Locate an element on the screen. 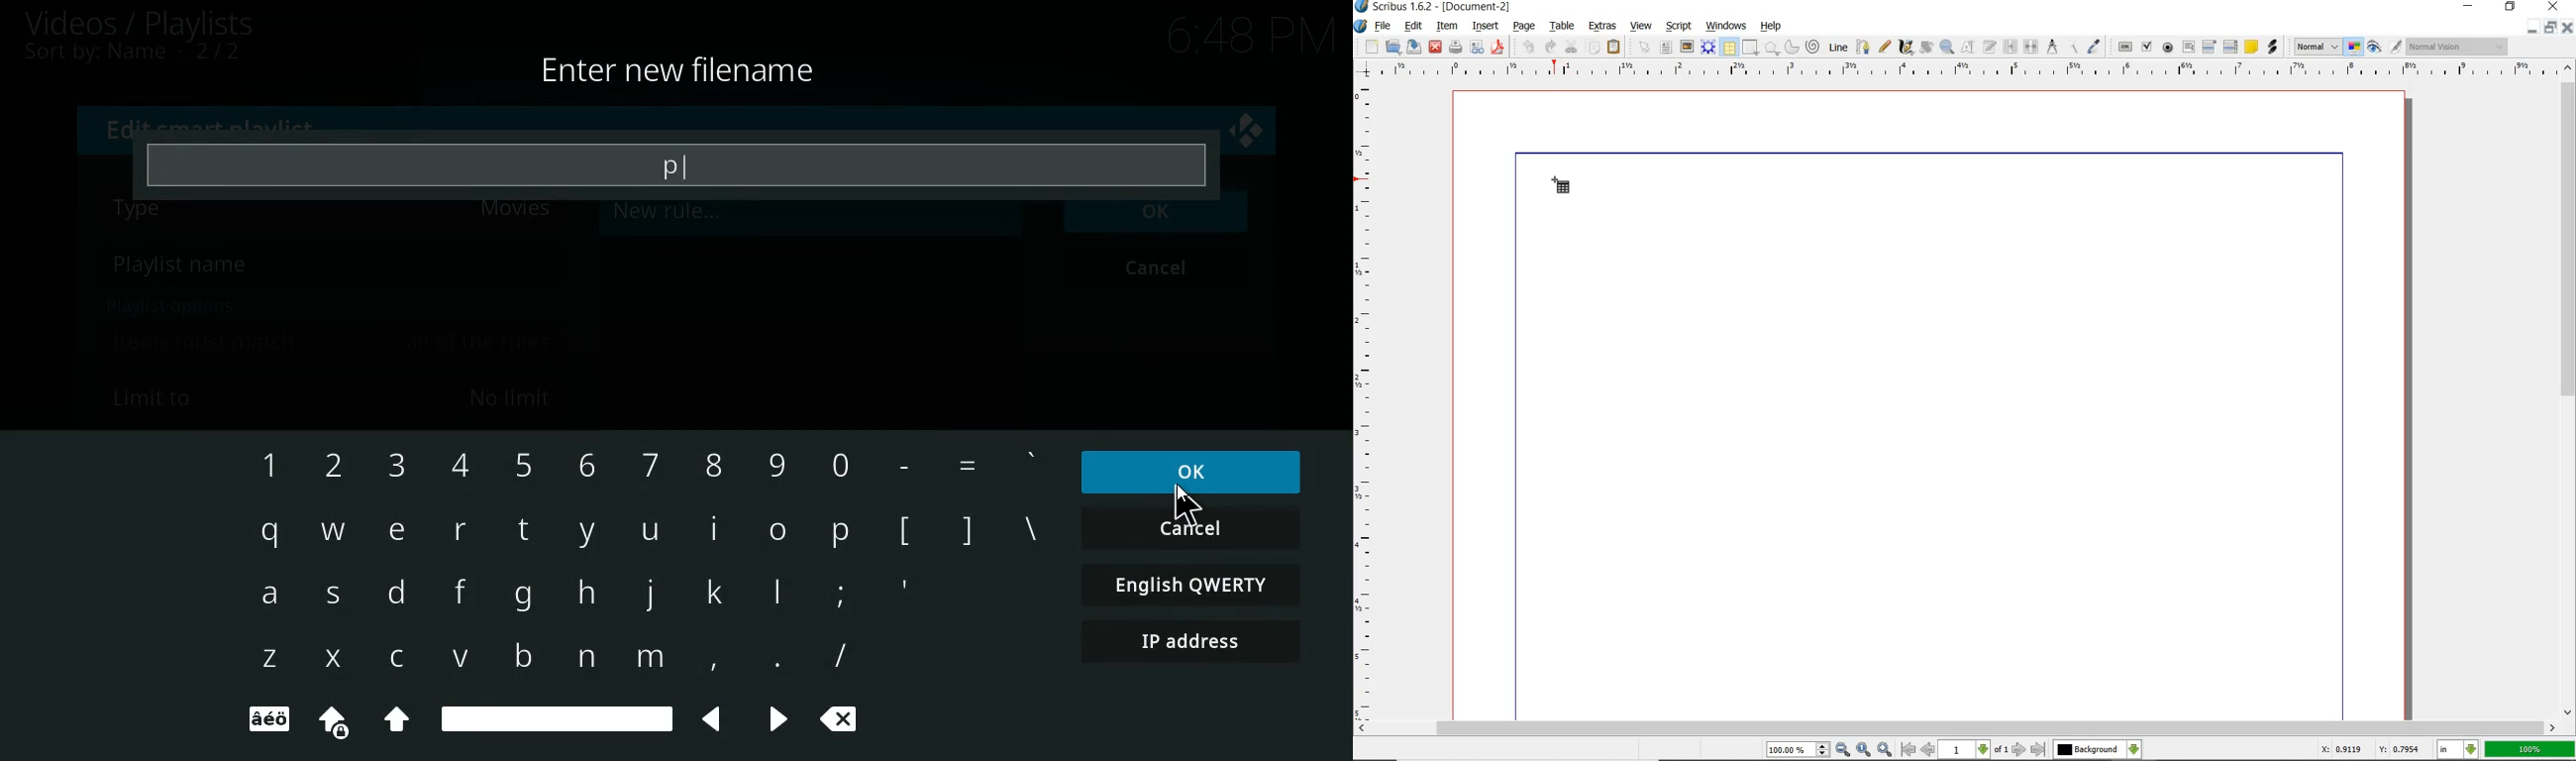 This screenshot has width=2576, height=784. cursor is located at coordinates (1186, 505).